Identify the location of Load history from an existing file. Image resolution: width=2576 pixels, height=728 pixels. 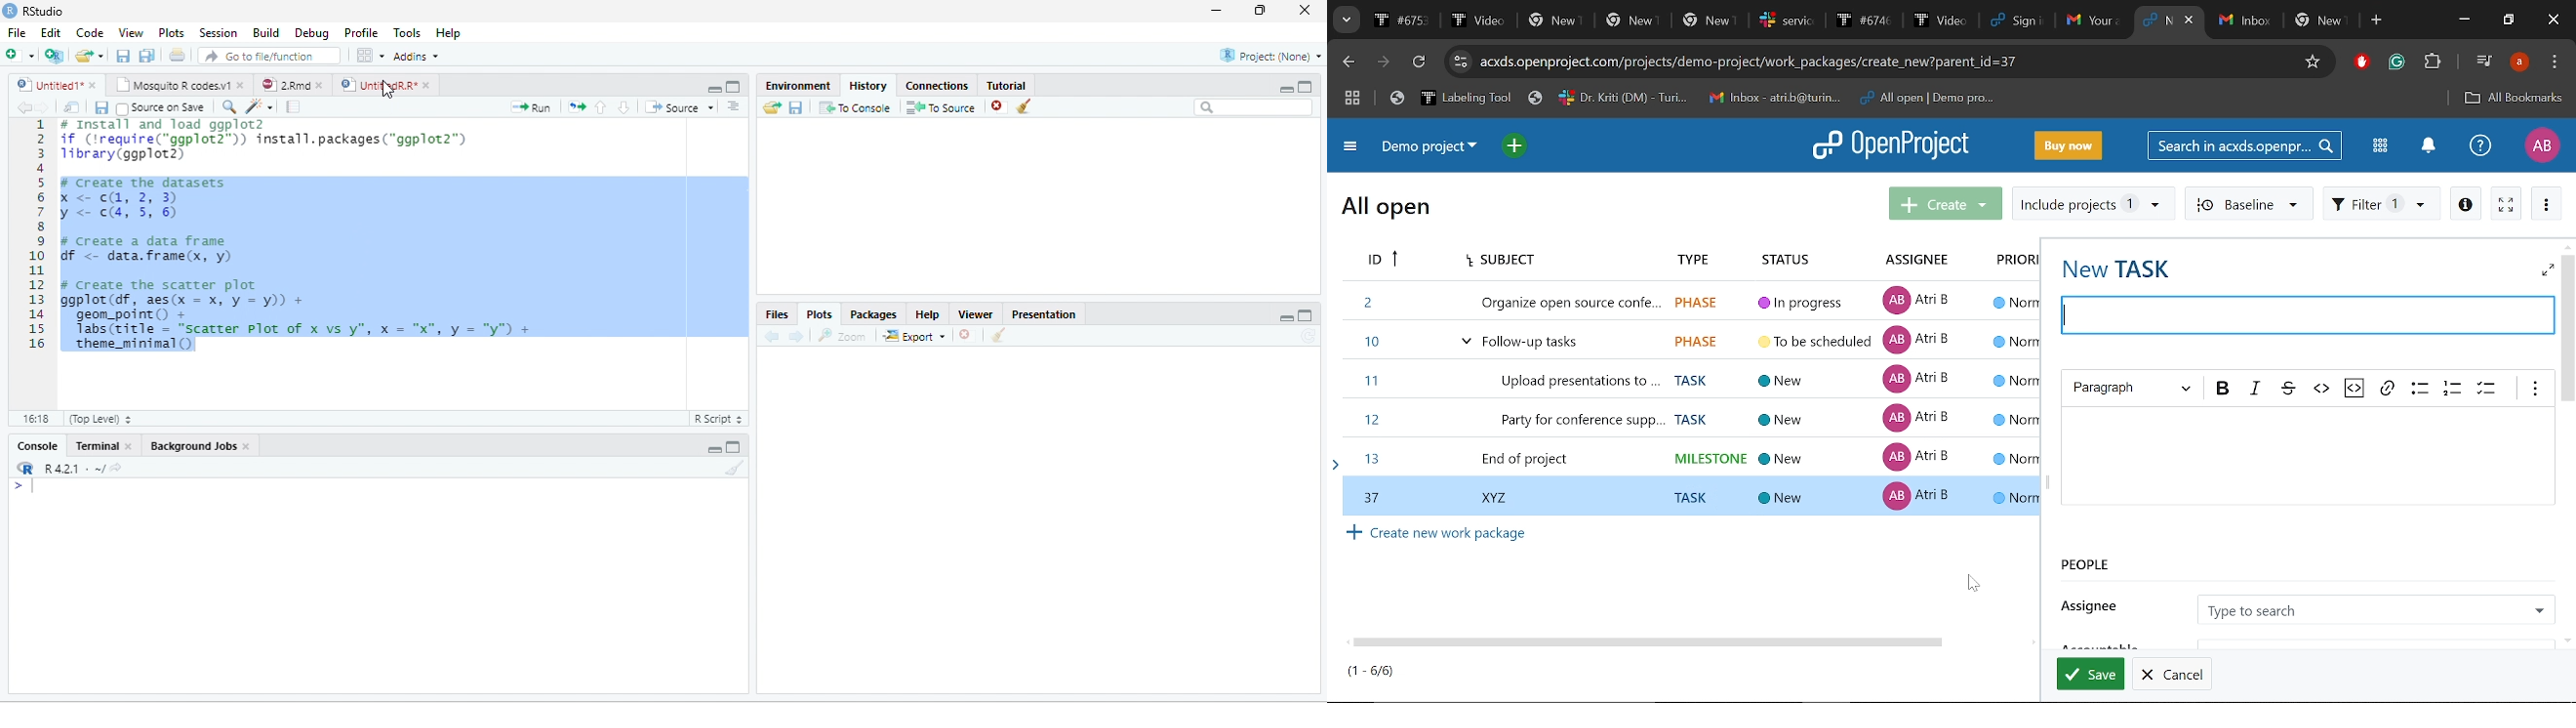
(771, 108).